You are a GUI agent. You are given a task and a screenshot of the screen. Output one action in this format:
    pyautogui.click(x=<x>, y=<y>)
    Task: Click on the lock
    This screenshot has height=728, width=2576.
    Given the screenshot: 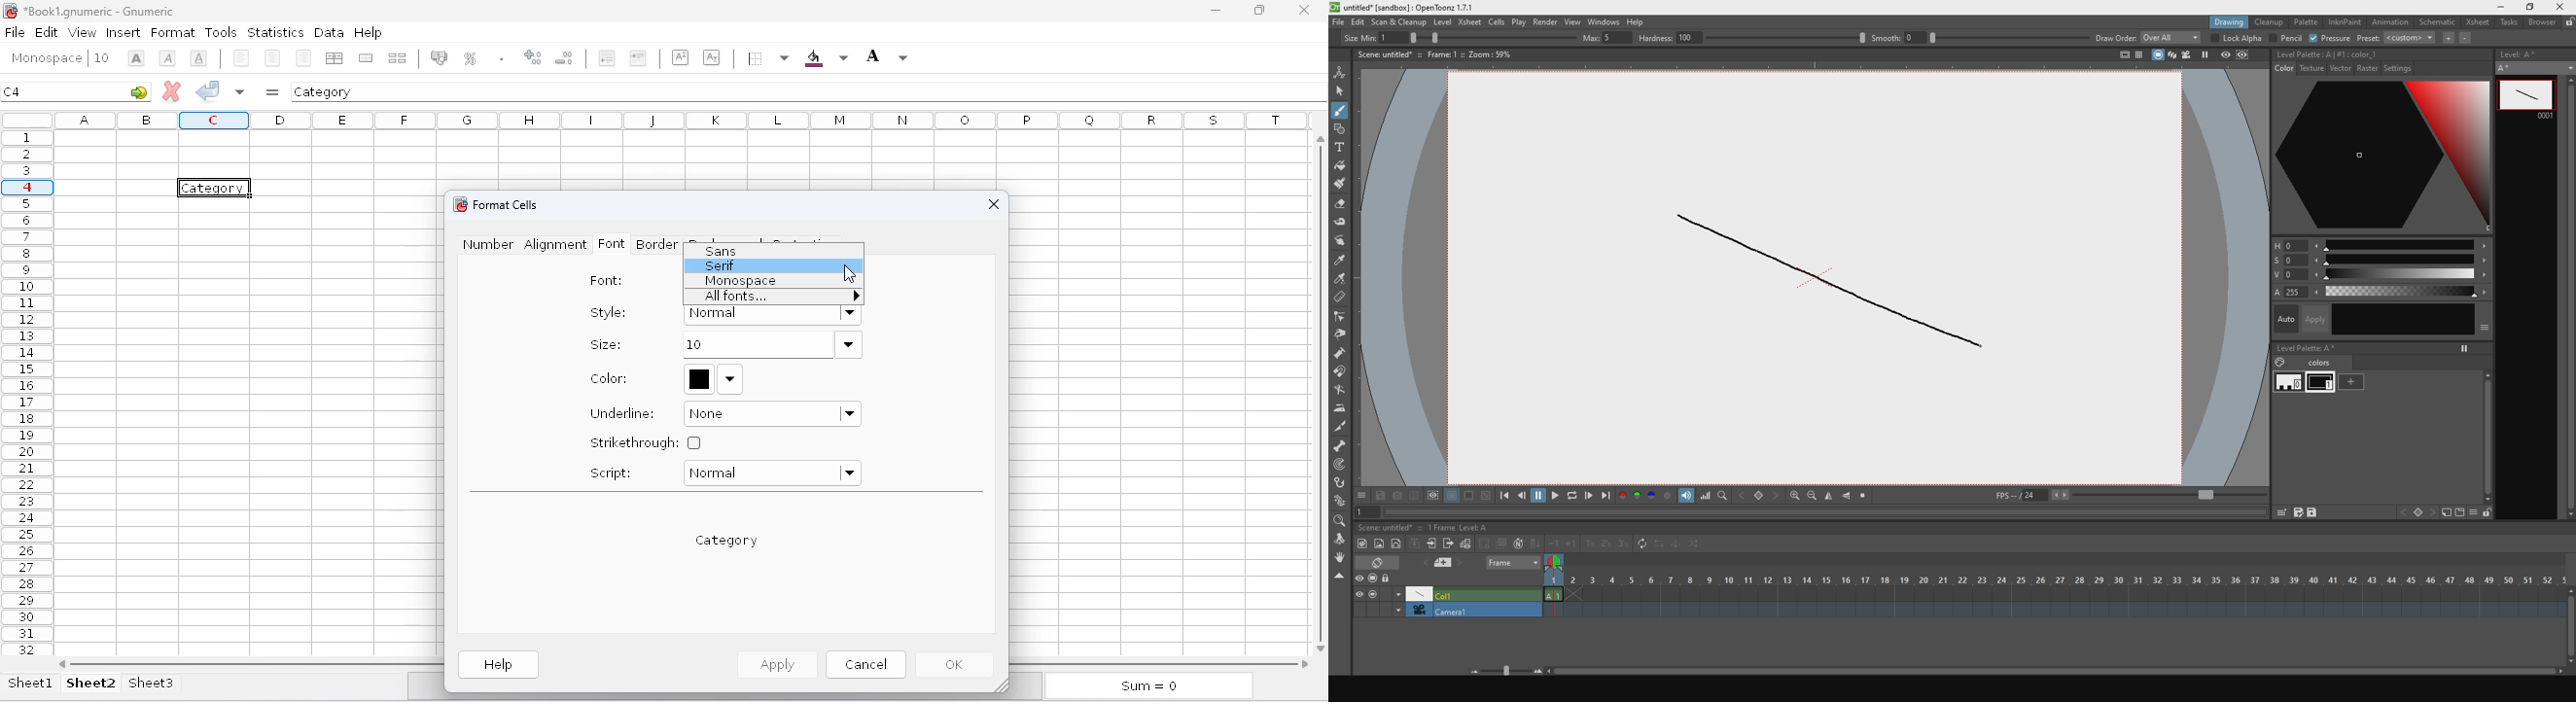 What is the action you would take?
    pyautogui.click(x=1392, y=577)
    